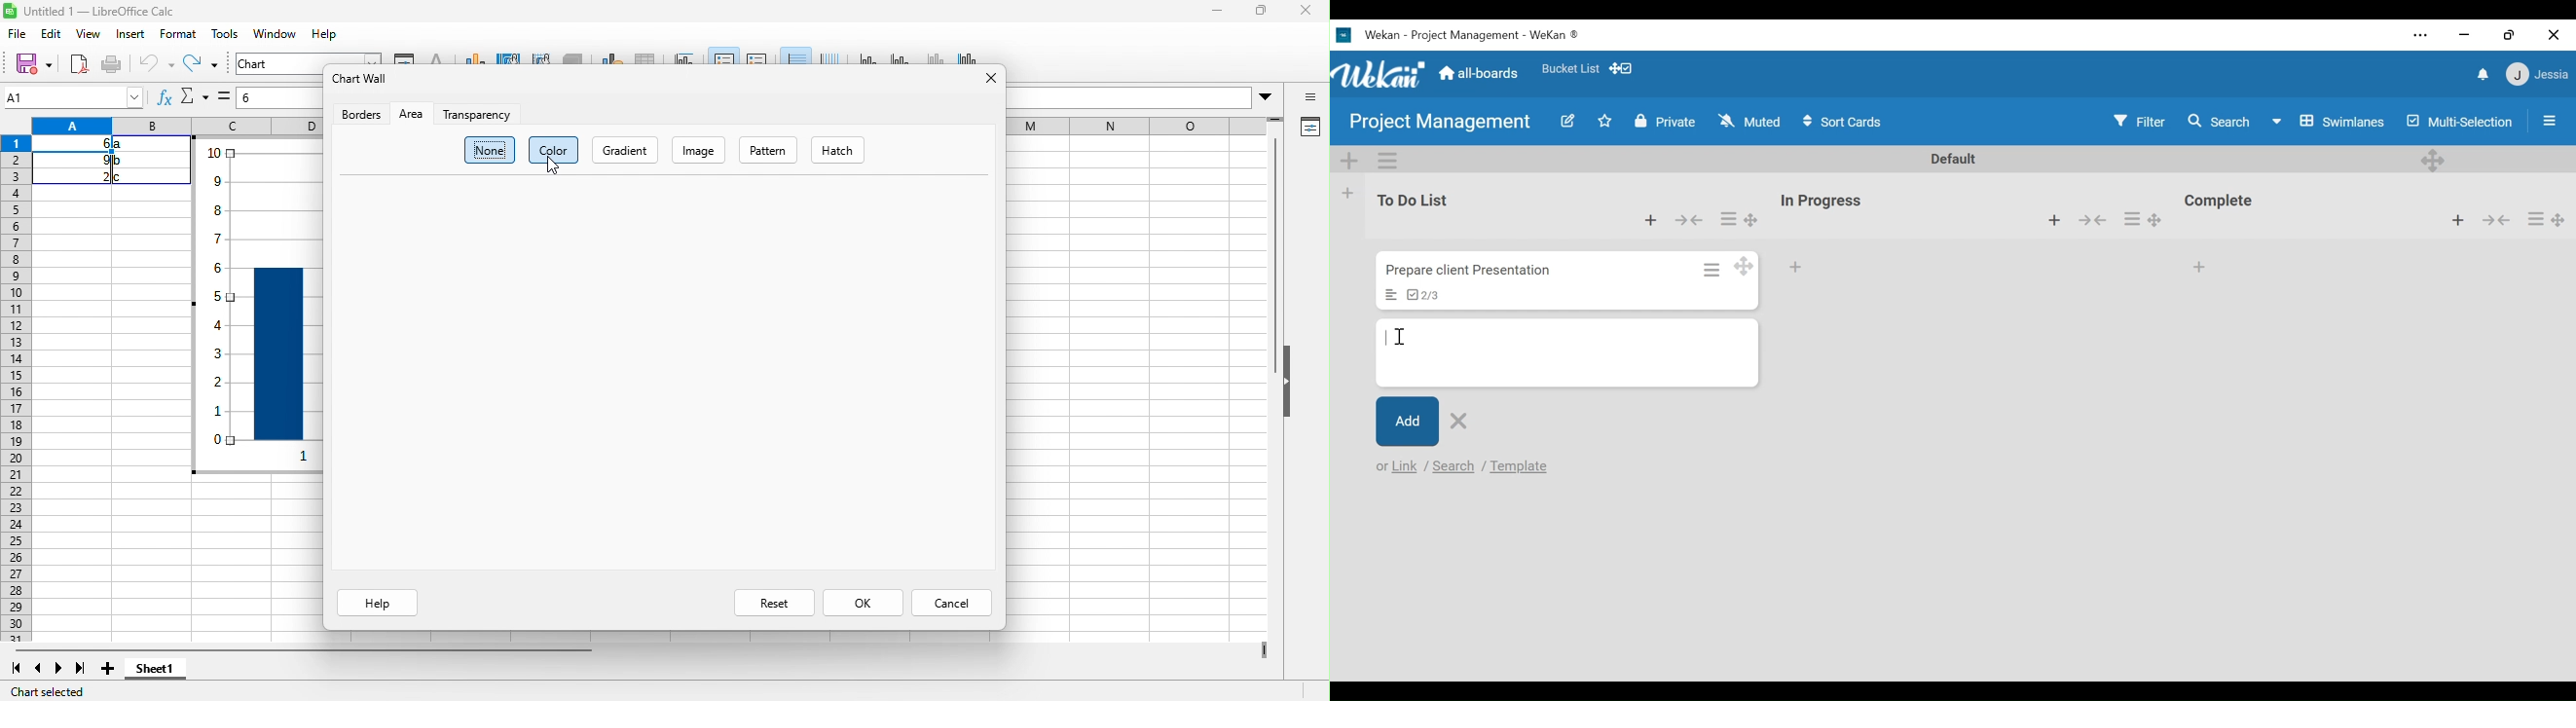 The height and width of the screenshot is (728, 2576). Describe the element at coordinates (1290, 407) in the screenshot. I see `hide` at that location.